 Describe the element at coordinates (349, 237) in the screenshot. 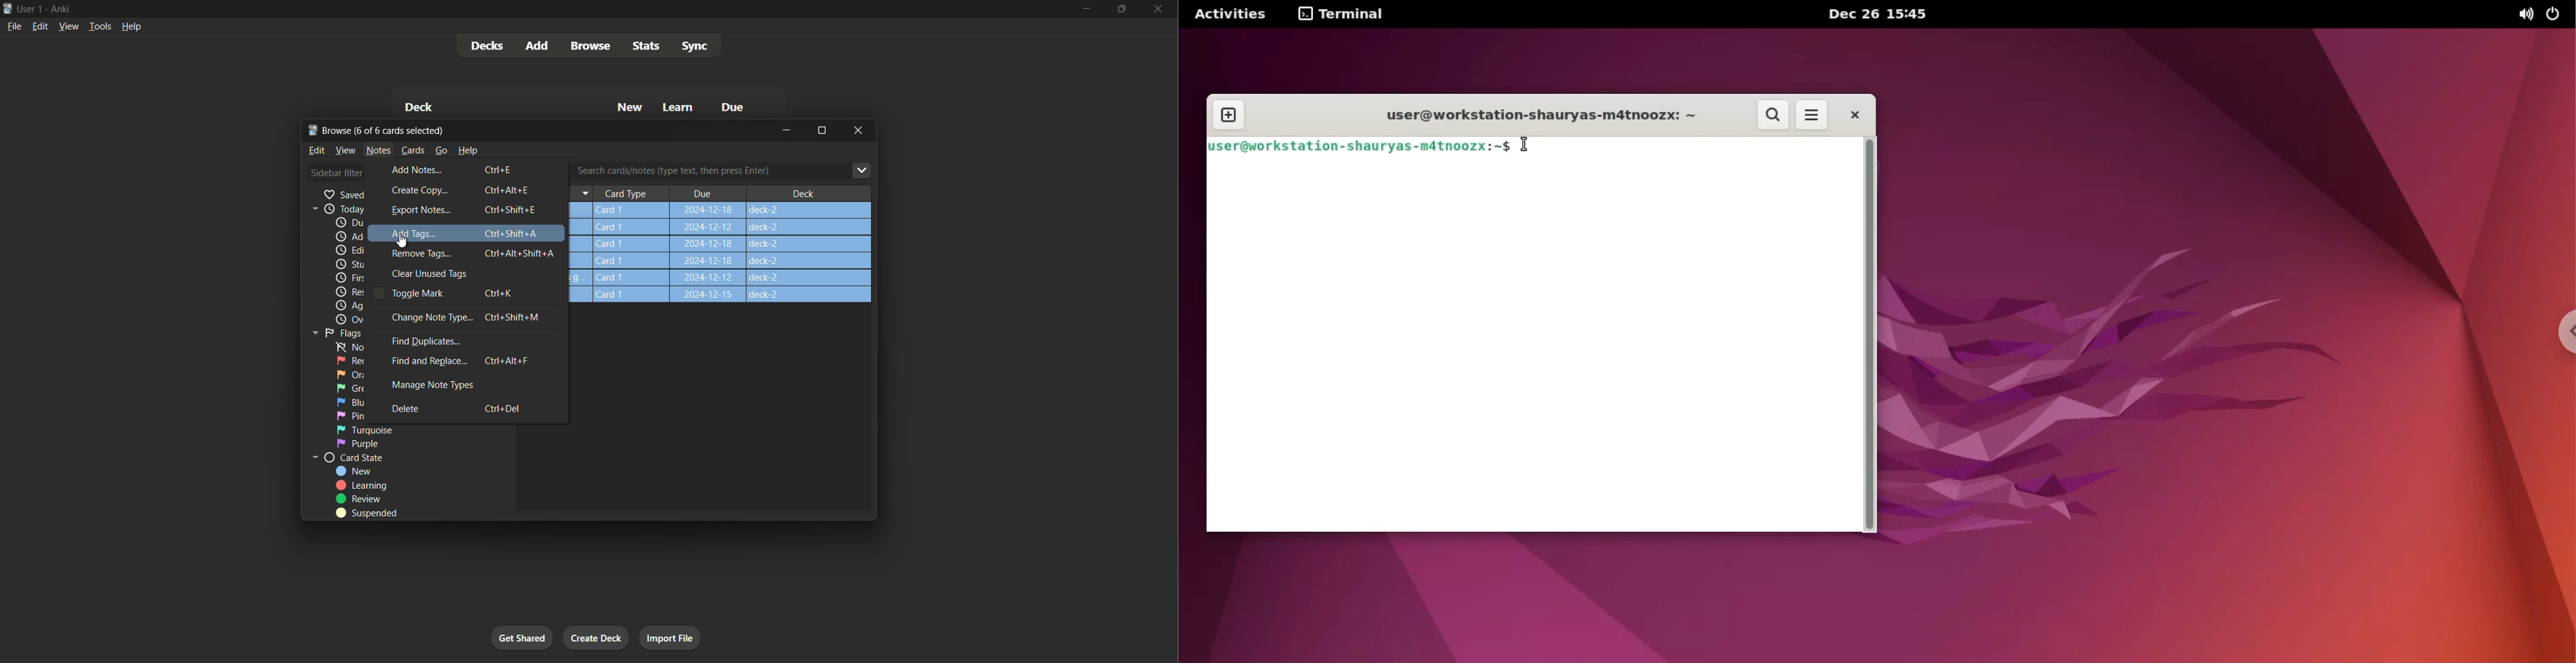

I see `added` at that location.